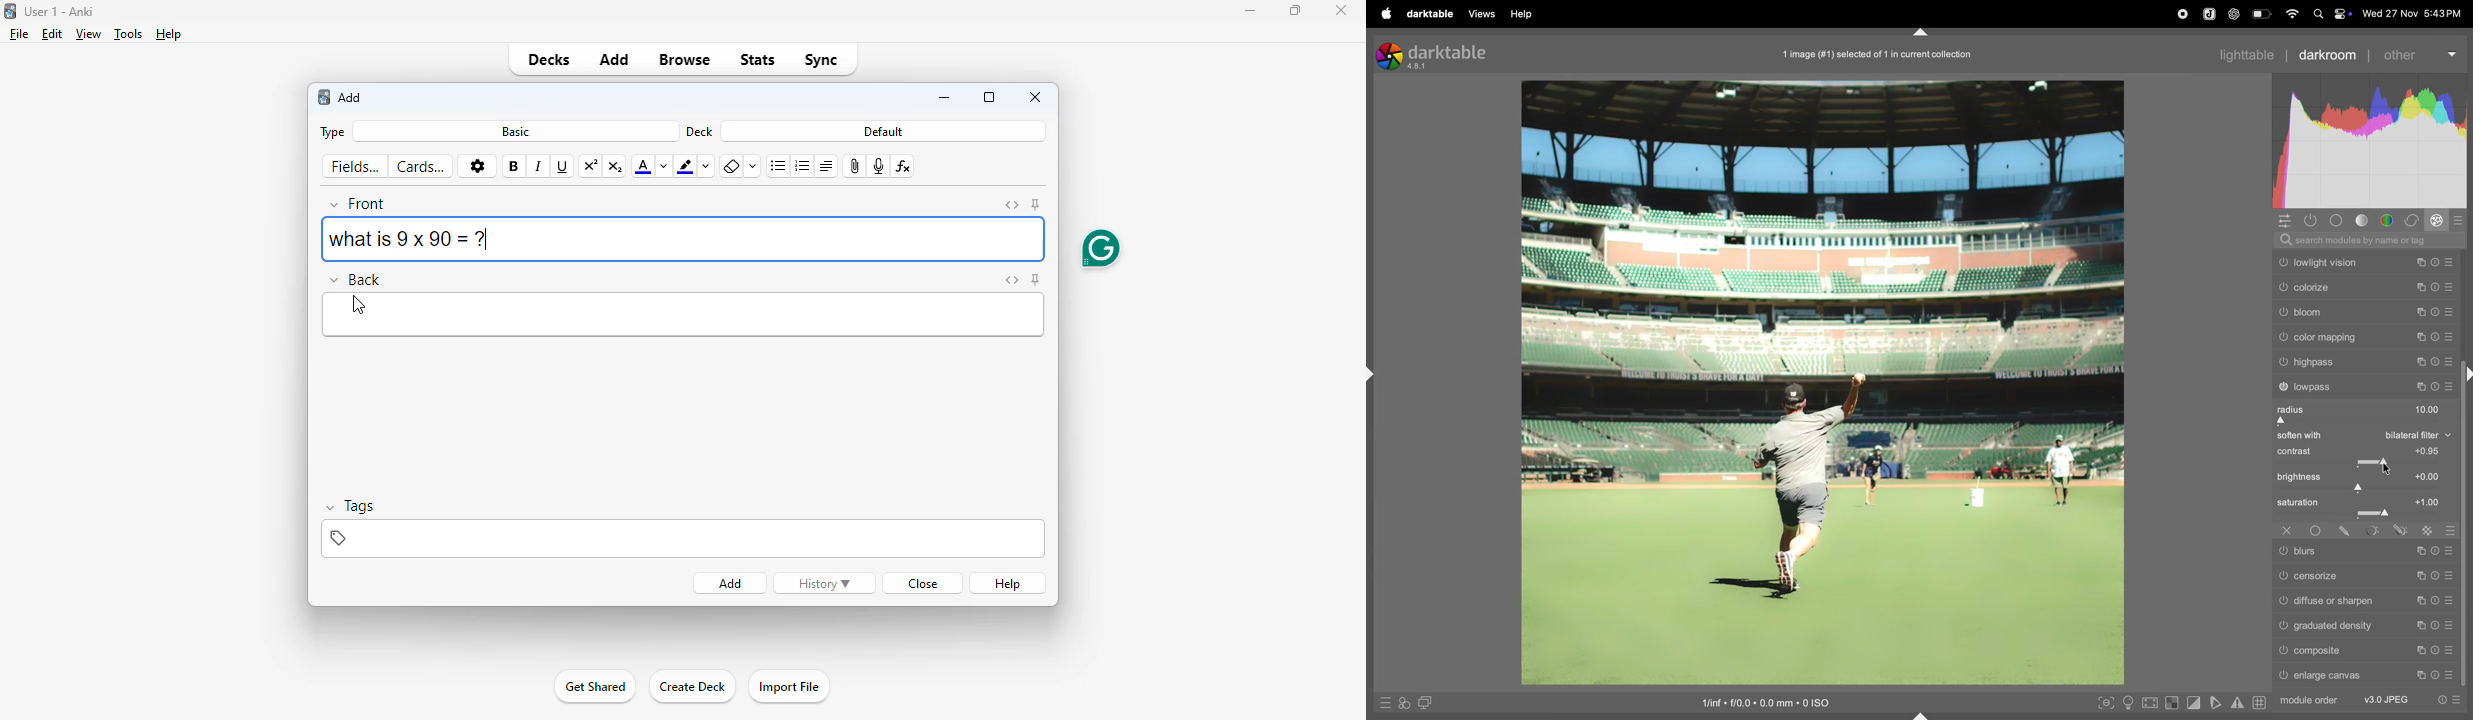  What do you see at coordinates (1373, 376) in the screenshot?
I see `shift+ctrl+l` at bounding box center [1373, 376].